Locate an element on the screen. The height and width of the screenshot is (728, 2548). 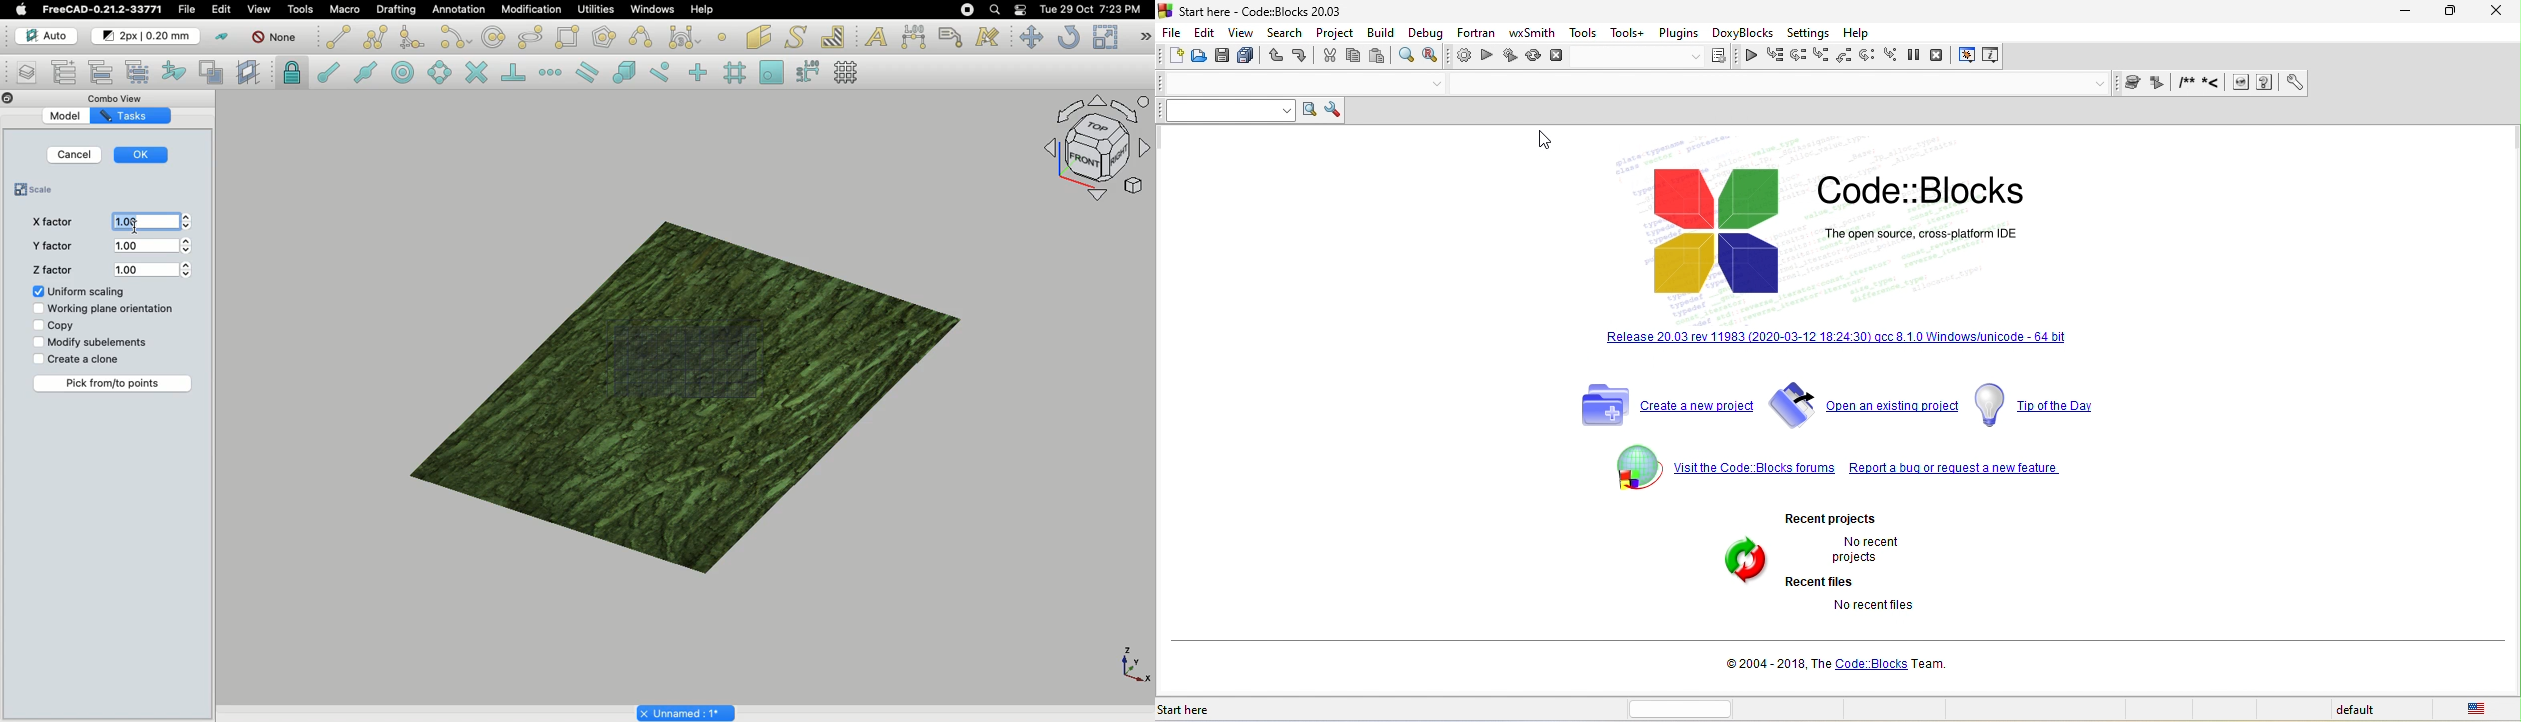
Line is located at coordinates (336, 37).